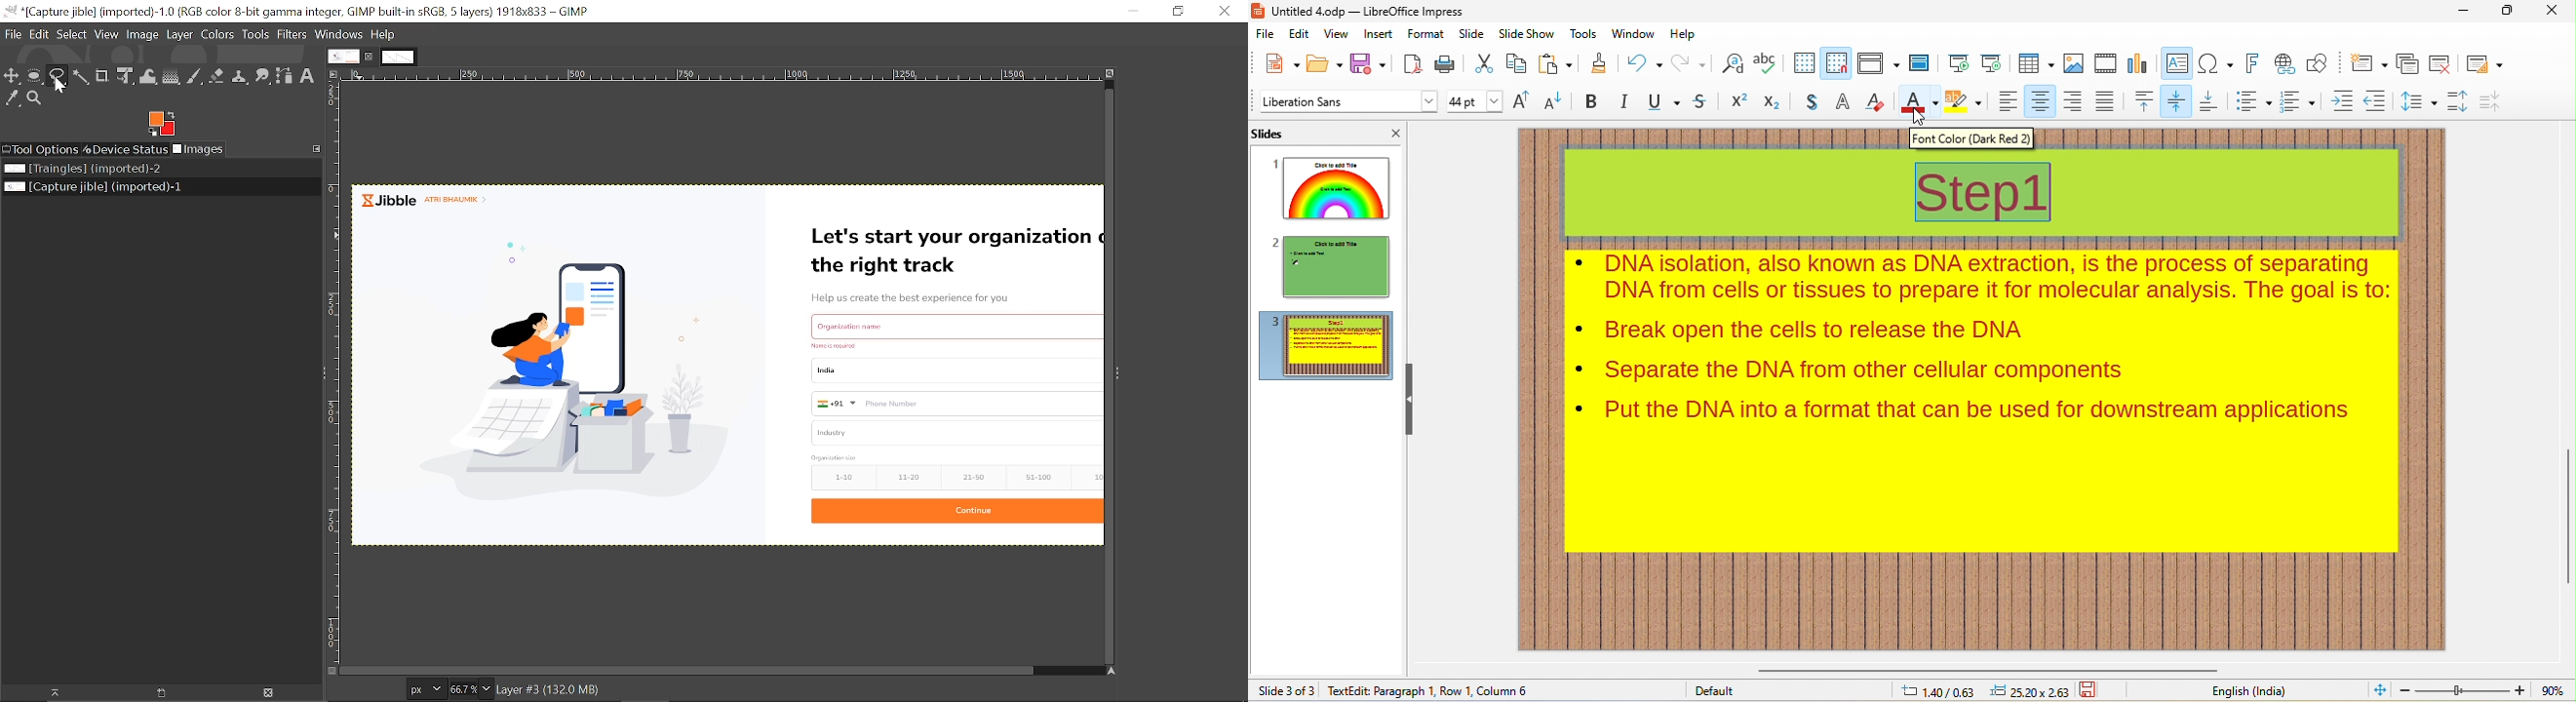 This screenshot has width=2576, height=728. What do you see at coordinates (2496, 100) in the screenshot?
I see `decrease paragraph spacing` at bounding box center [2496, 100].